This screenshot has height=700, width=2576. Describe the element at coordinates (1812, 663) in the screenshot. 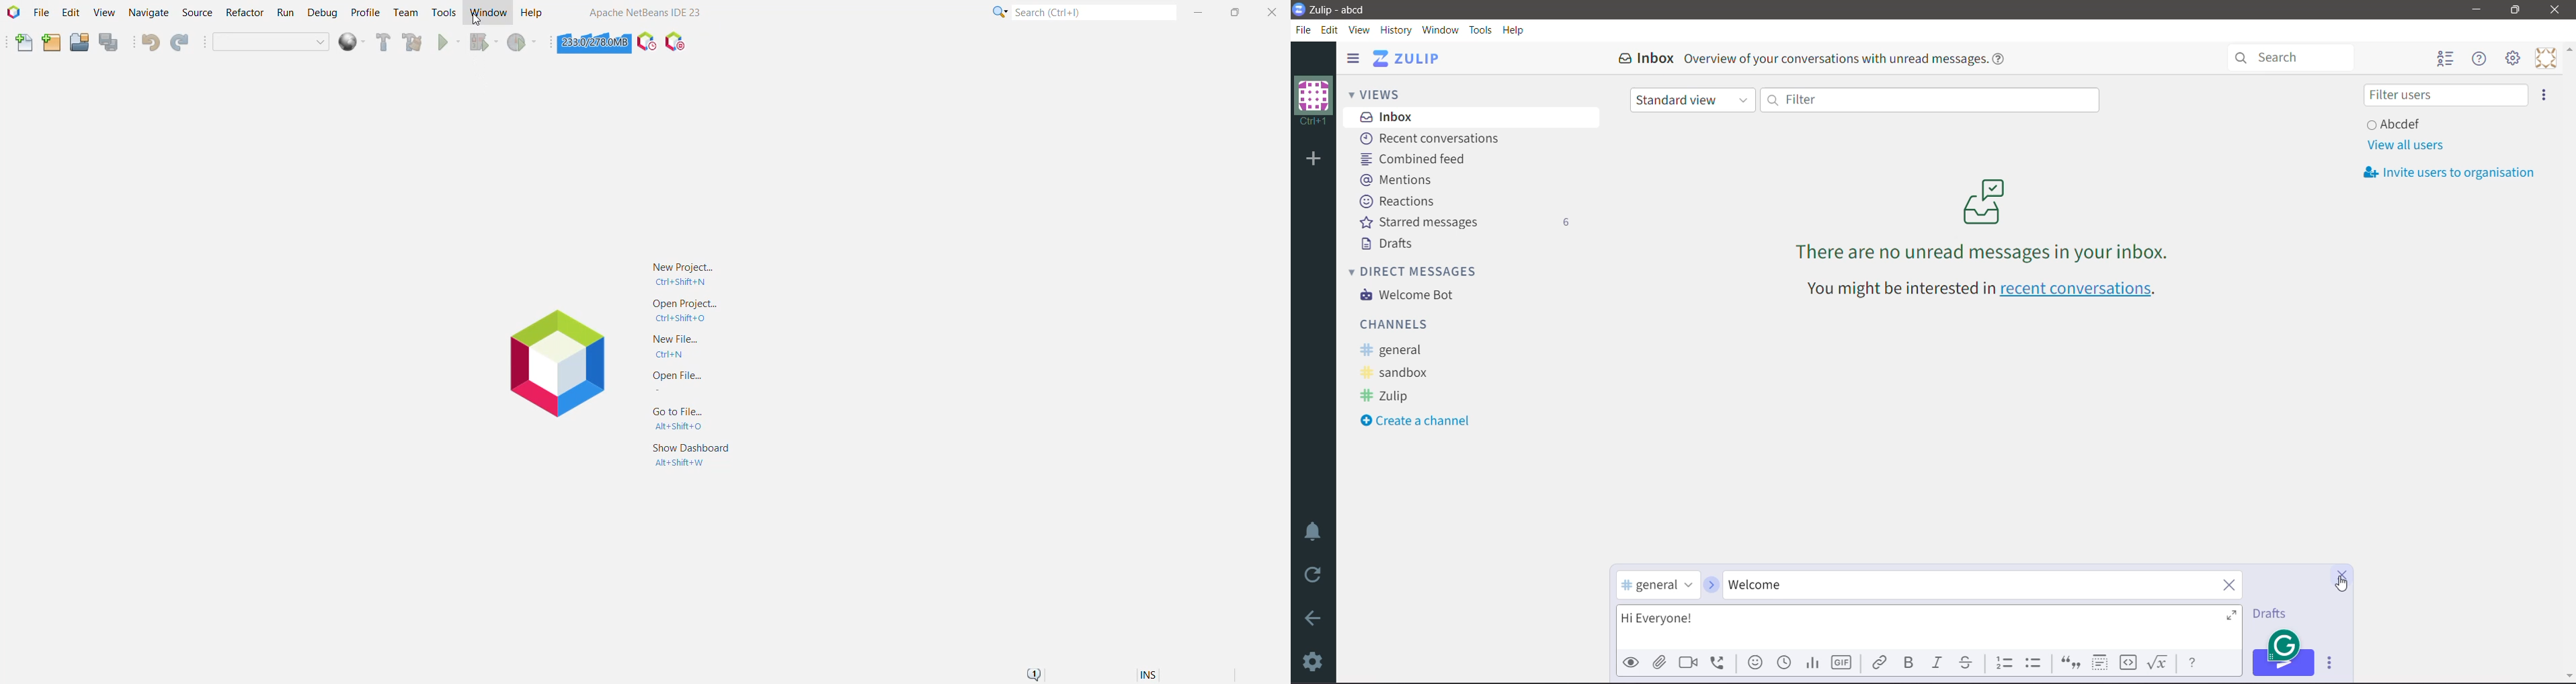

I see `Add Poll` at that location.